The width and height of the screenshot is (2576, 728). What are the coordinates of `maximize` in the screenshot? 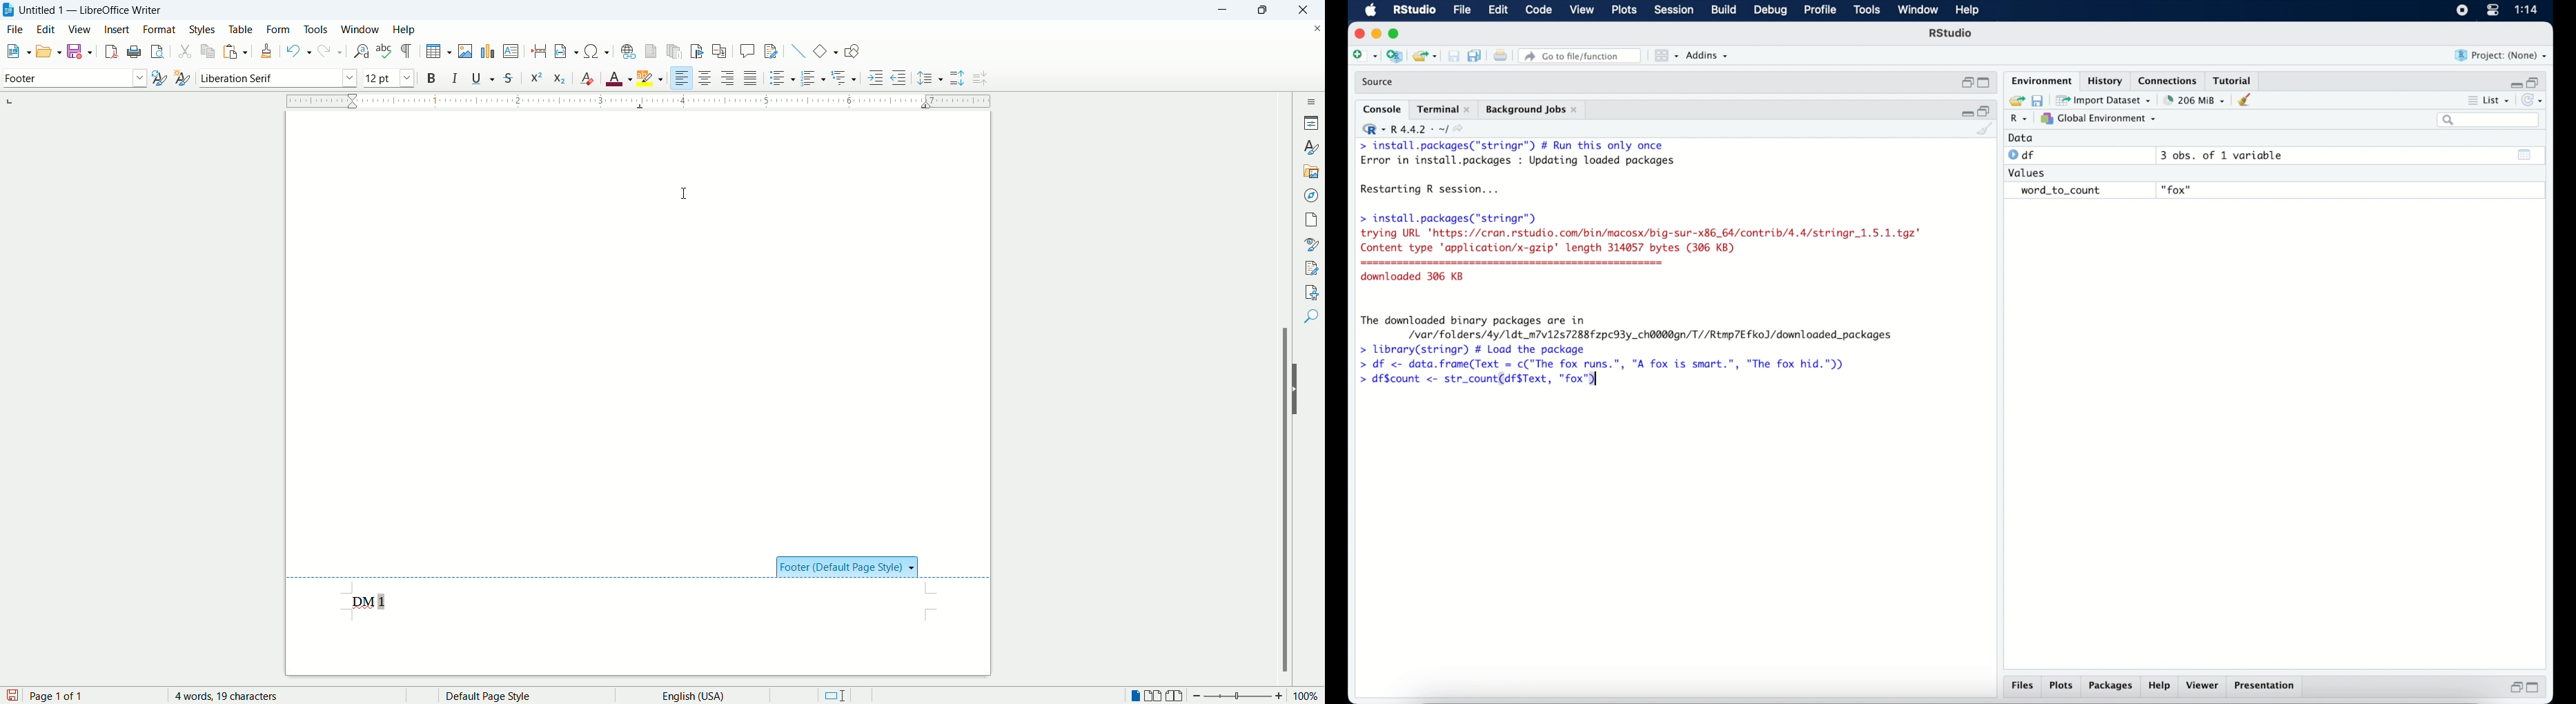 It's located at (2536, 688).